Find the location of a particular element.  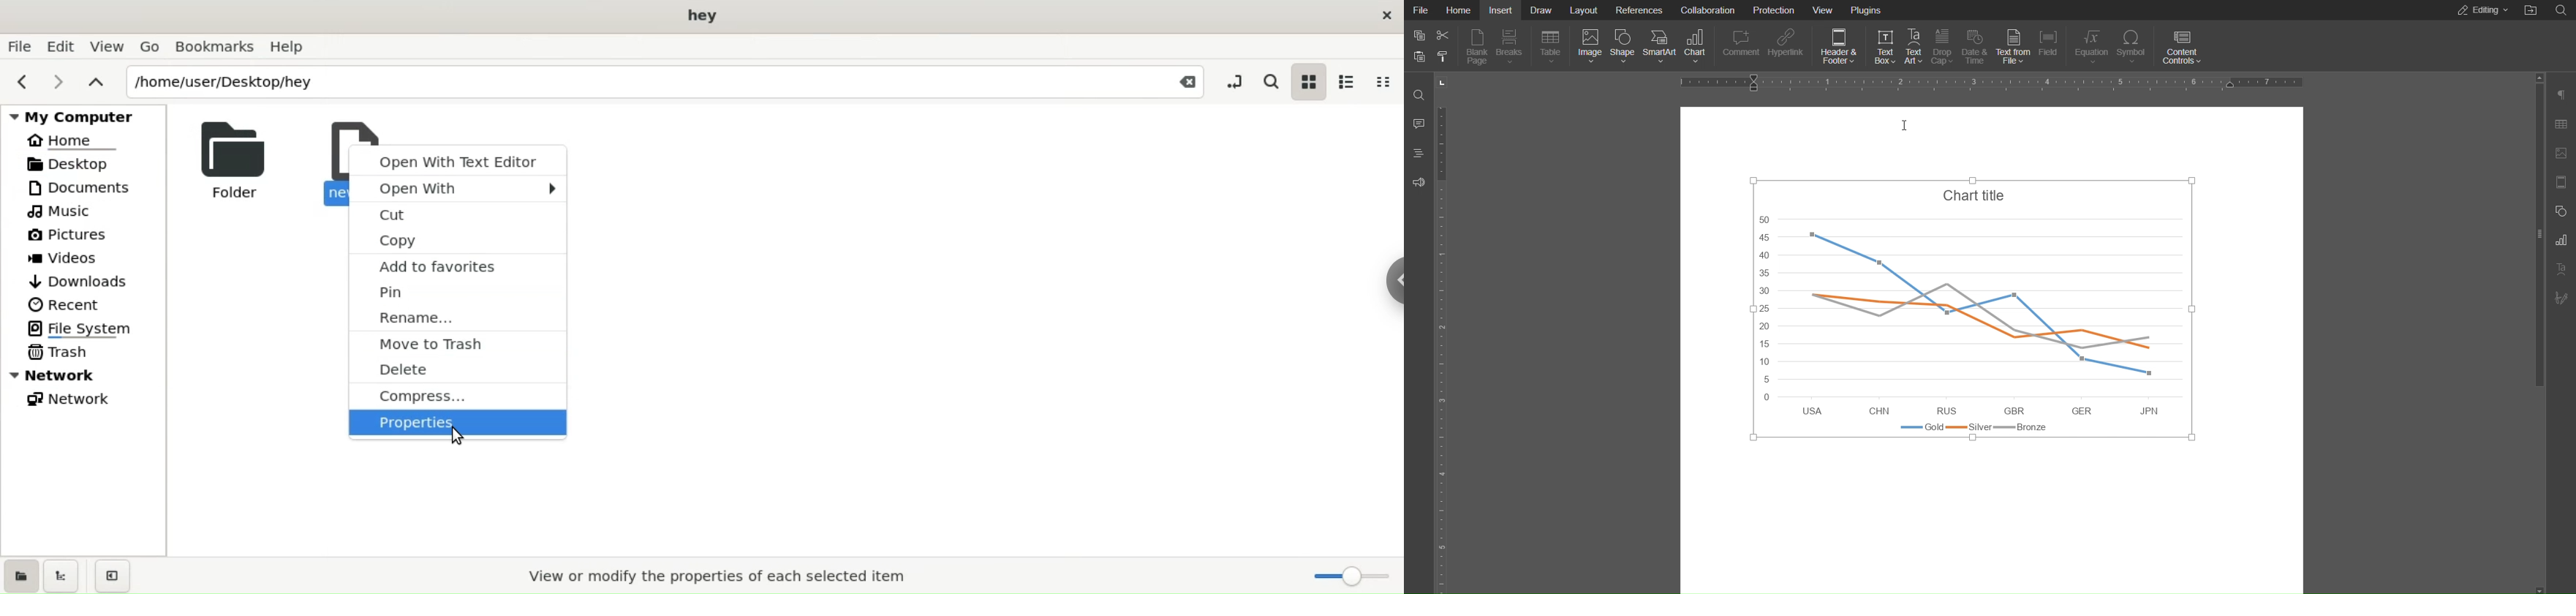

delete is located at coordinates (456, 366).